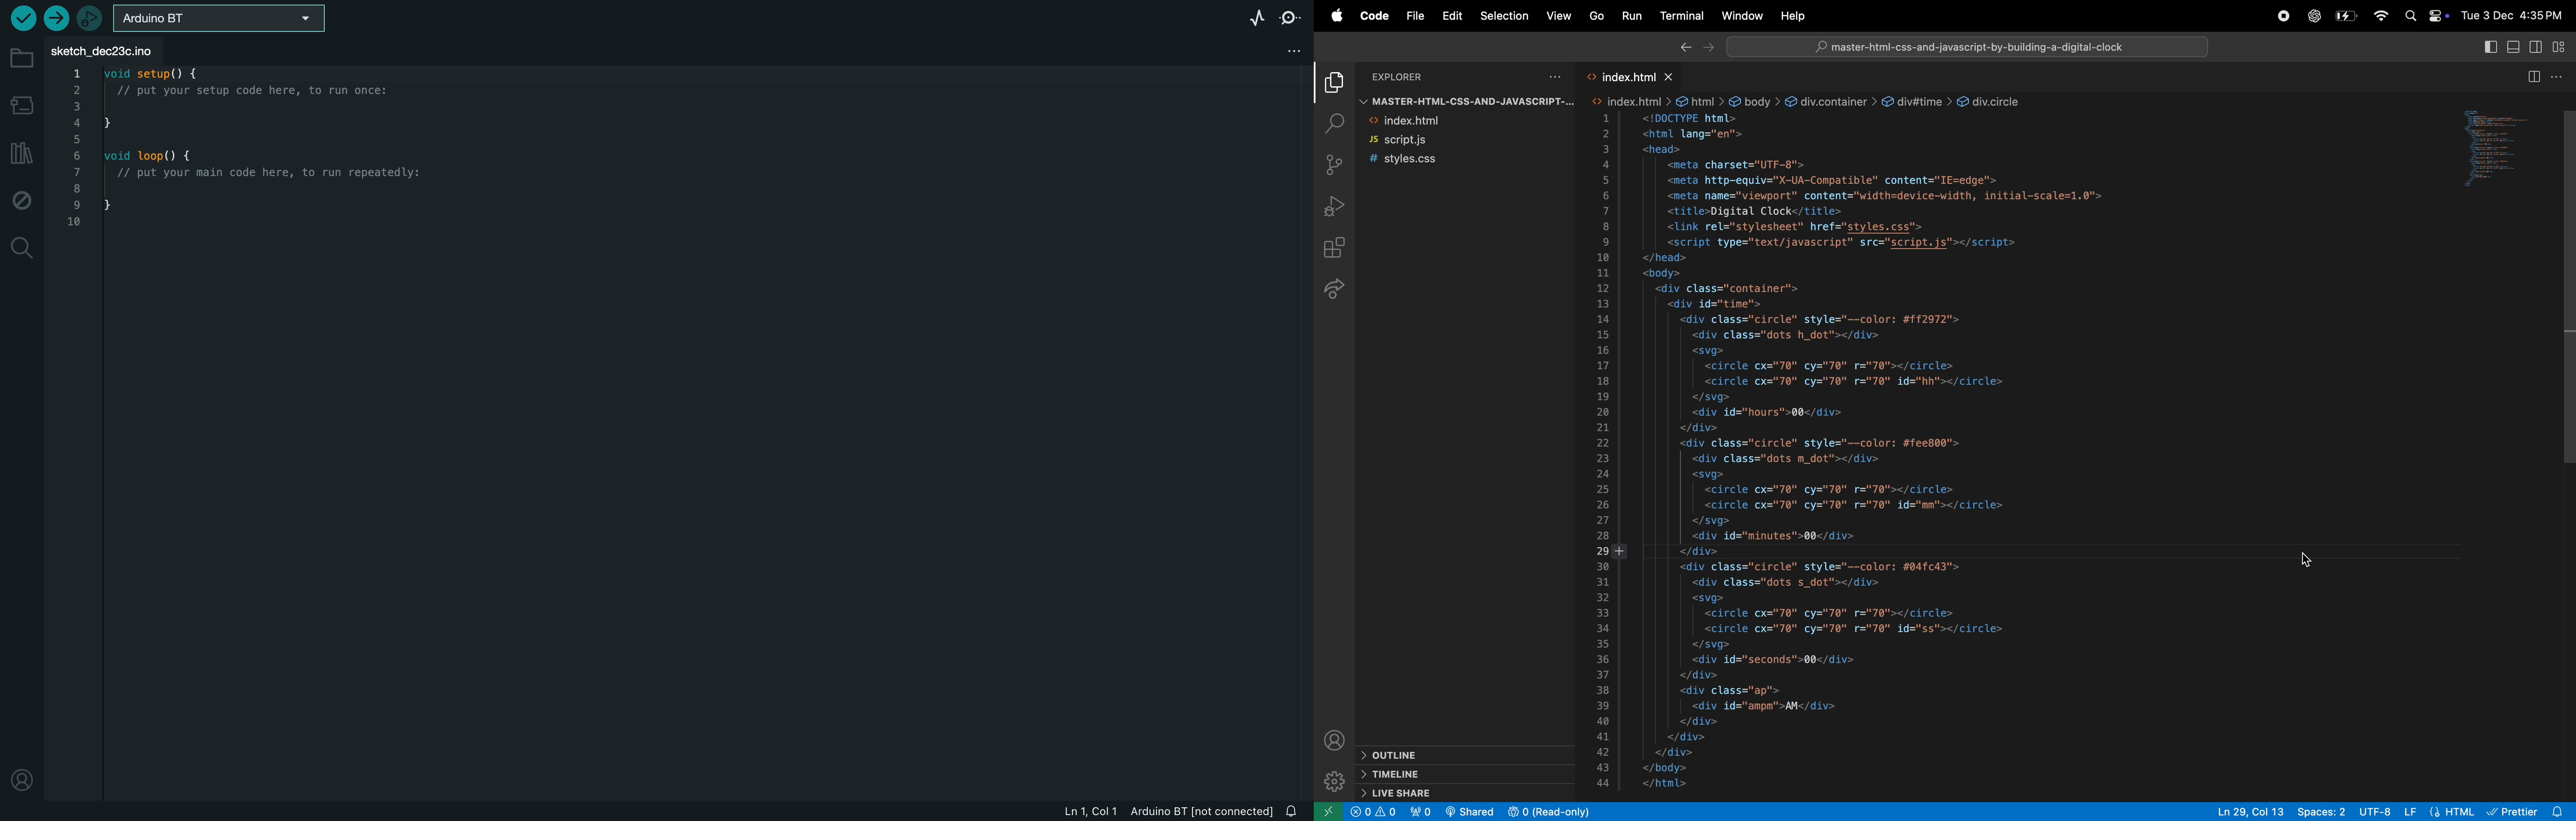 This screenshot has height=840, width=2576. I want to click on index.html, so click(1442, 122).